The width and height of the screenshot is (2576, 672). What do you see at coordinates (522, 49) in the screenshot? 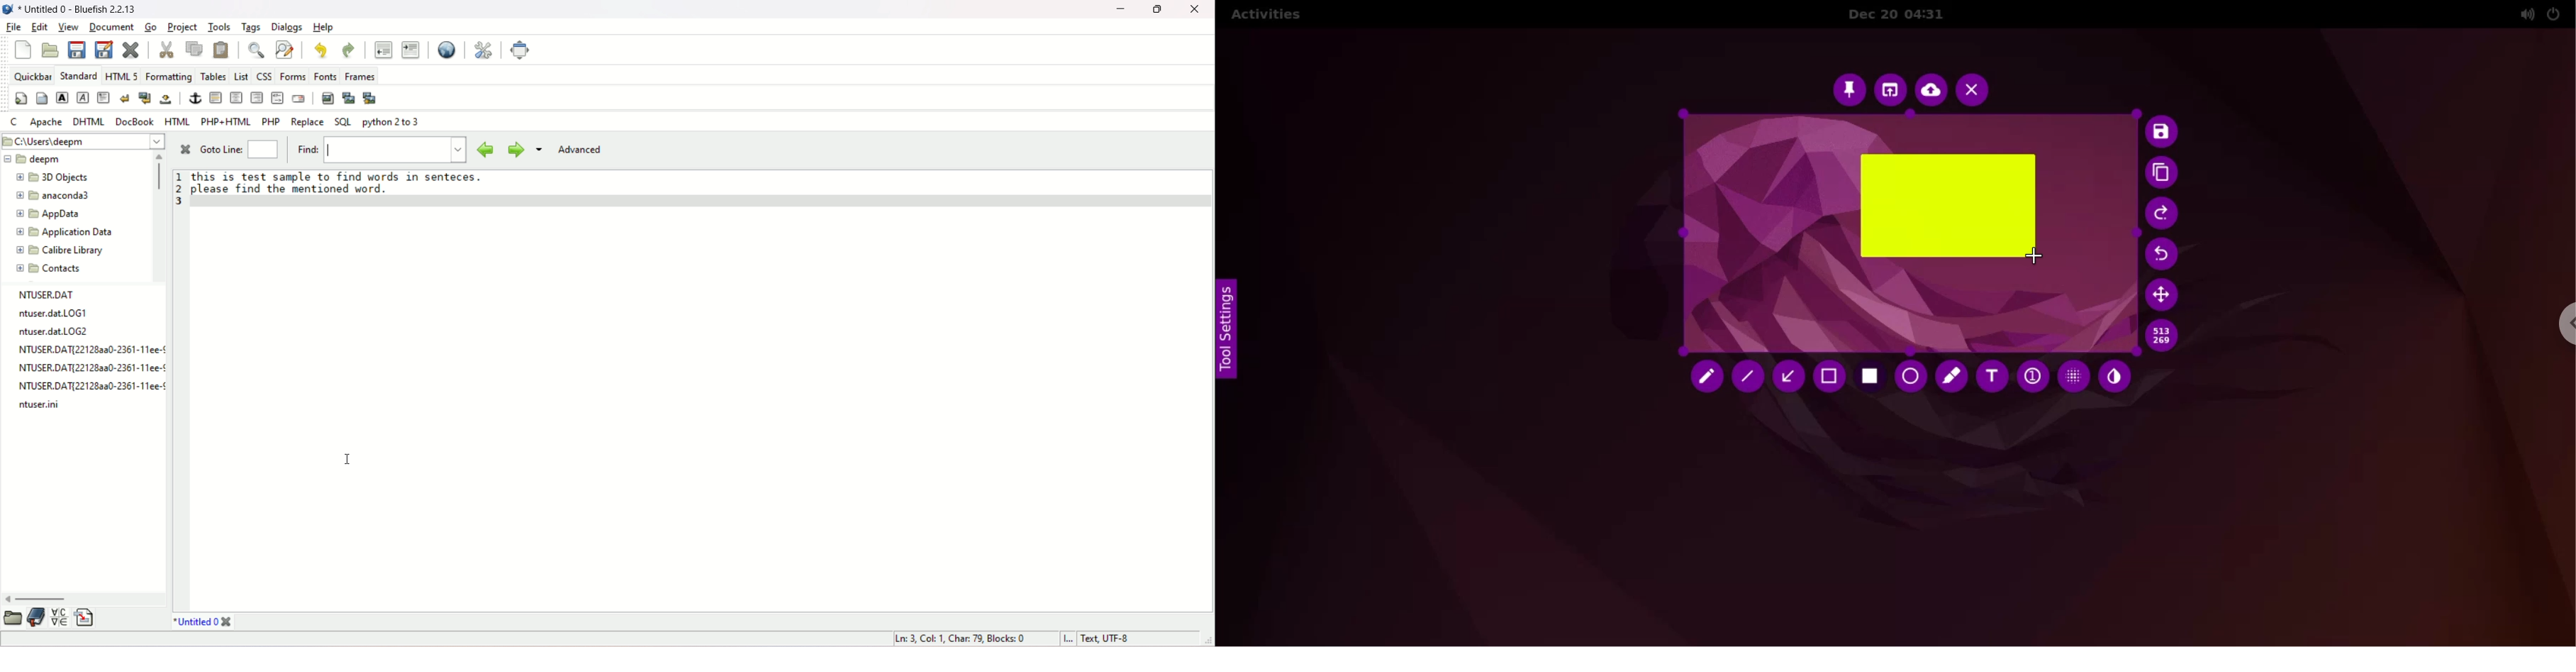
I see `fullscreen` at bounding box center [522, 49].